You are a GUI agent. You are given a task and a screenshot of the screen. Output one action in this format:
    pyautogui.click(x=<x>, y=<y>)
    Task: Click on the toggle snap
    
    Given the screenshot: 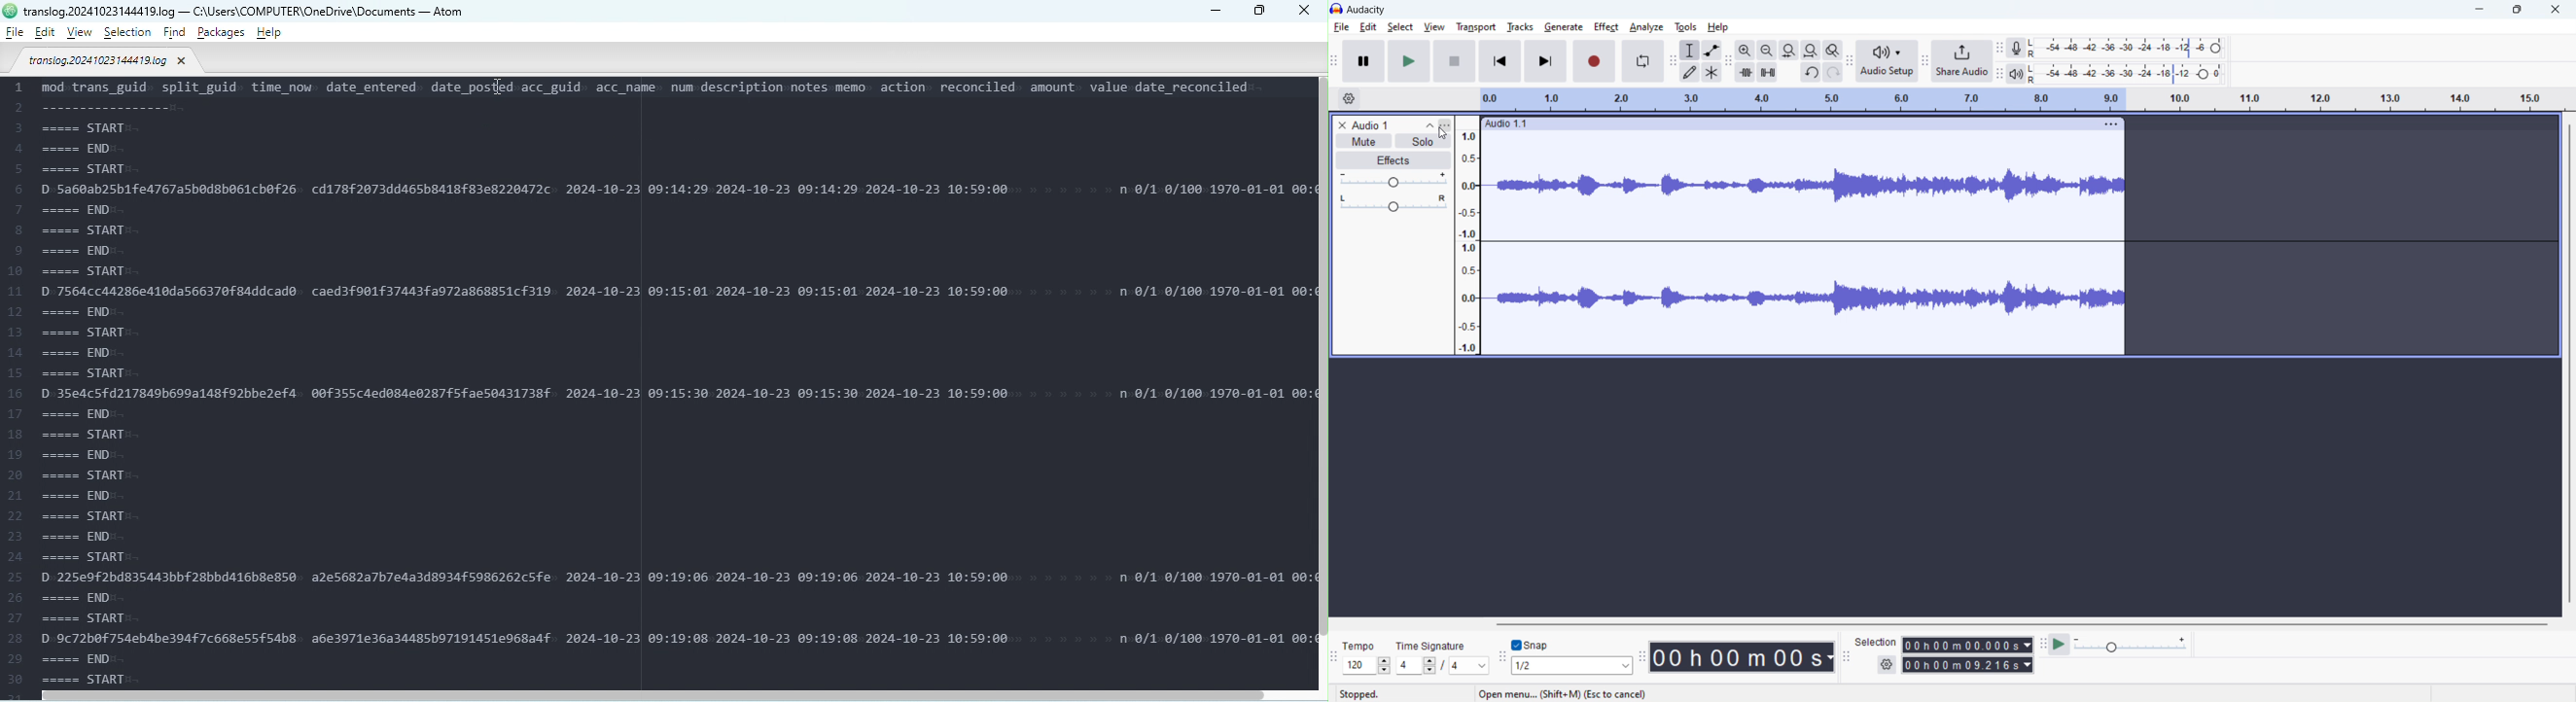 What is the action you would take?
    pyautogui.click(x=1531, y=645)
    